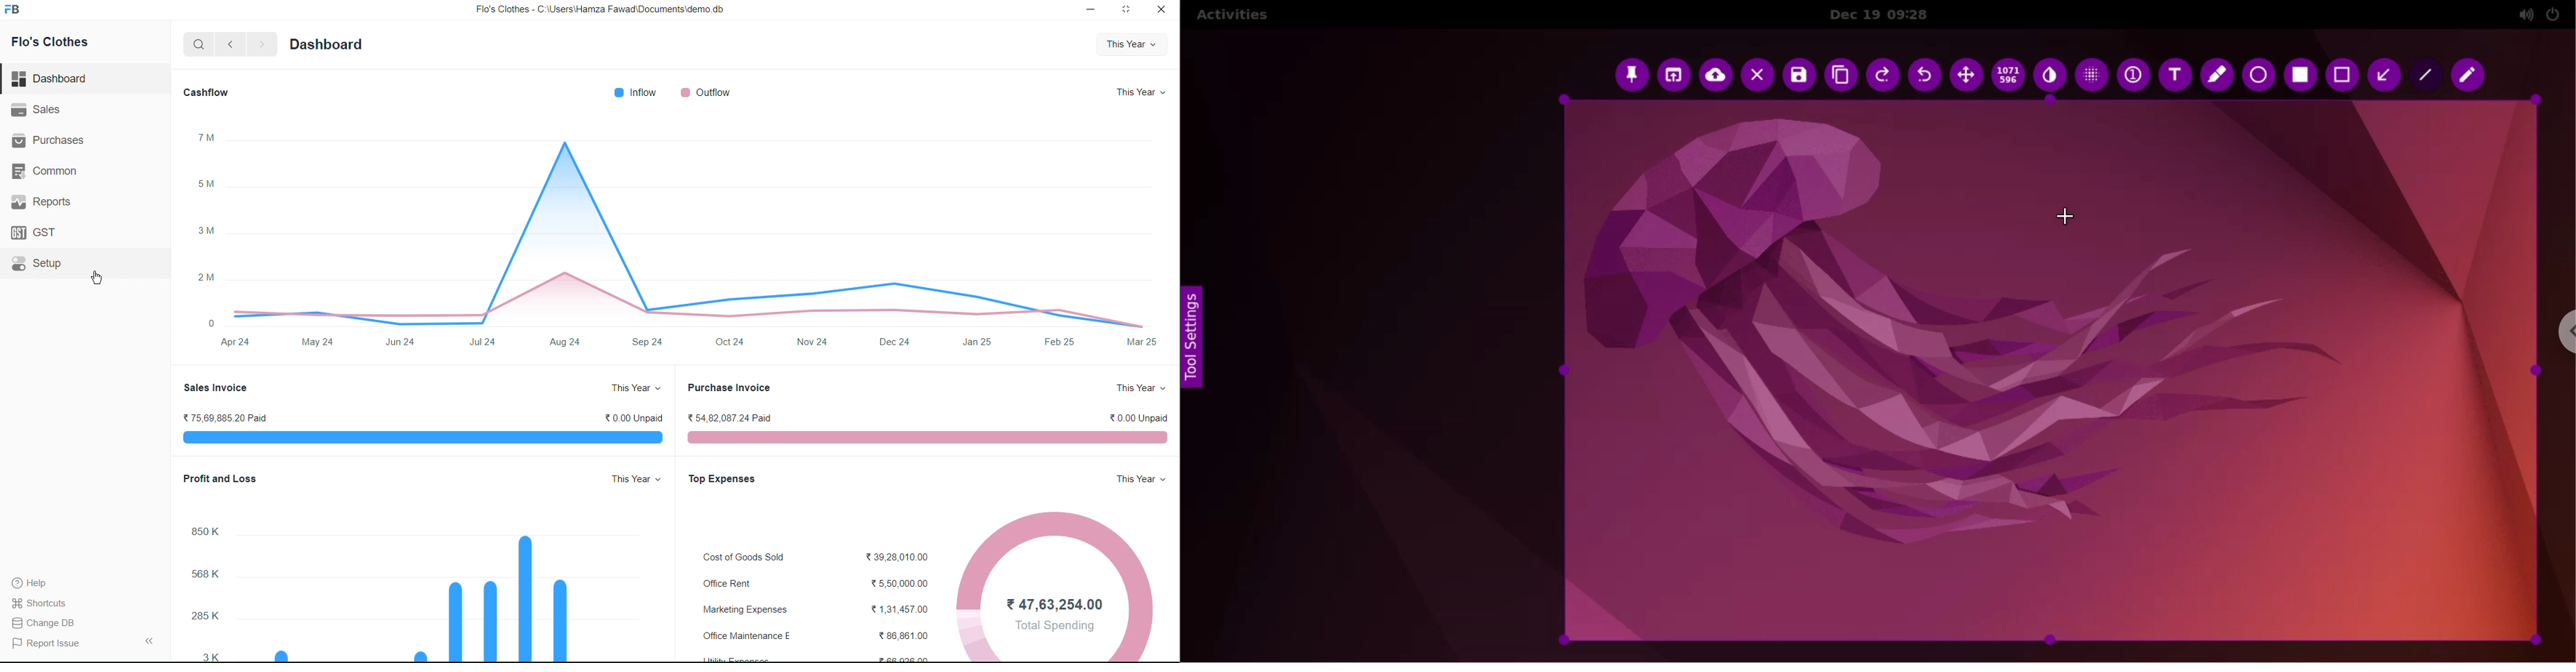  Describe the element at coordinates (627, 90) in the screenshot. I see `Inflow` at that location.